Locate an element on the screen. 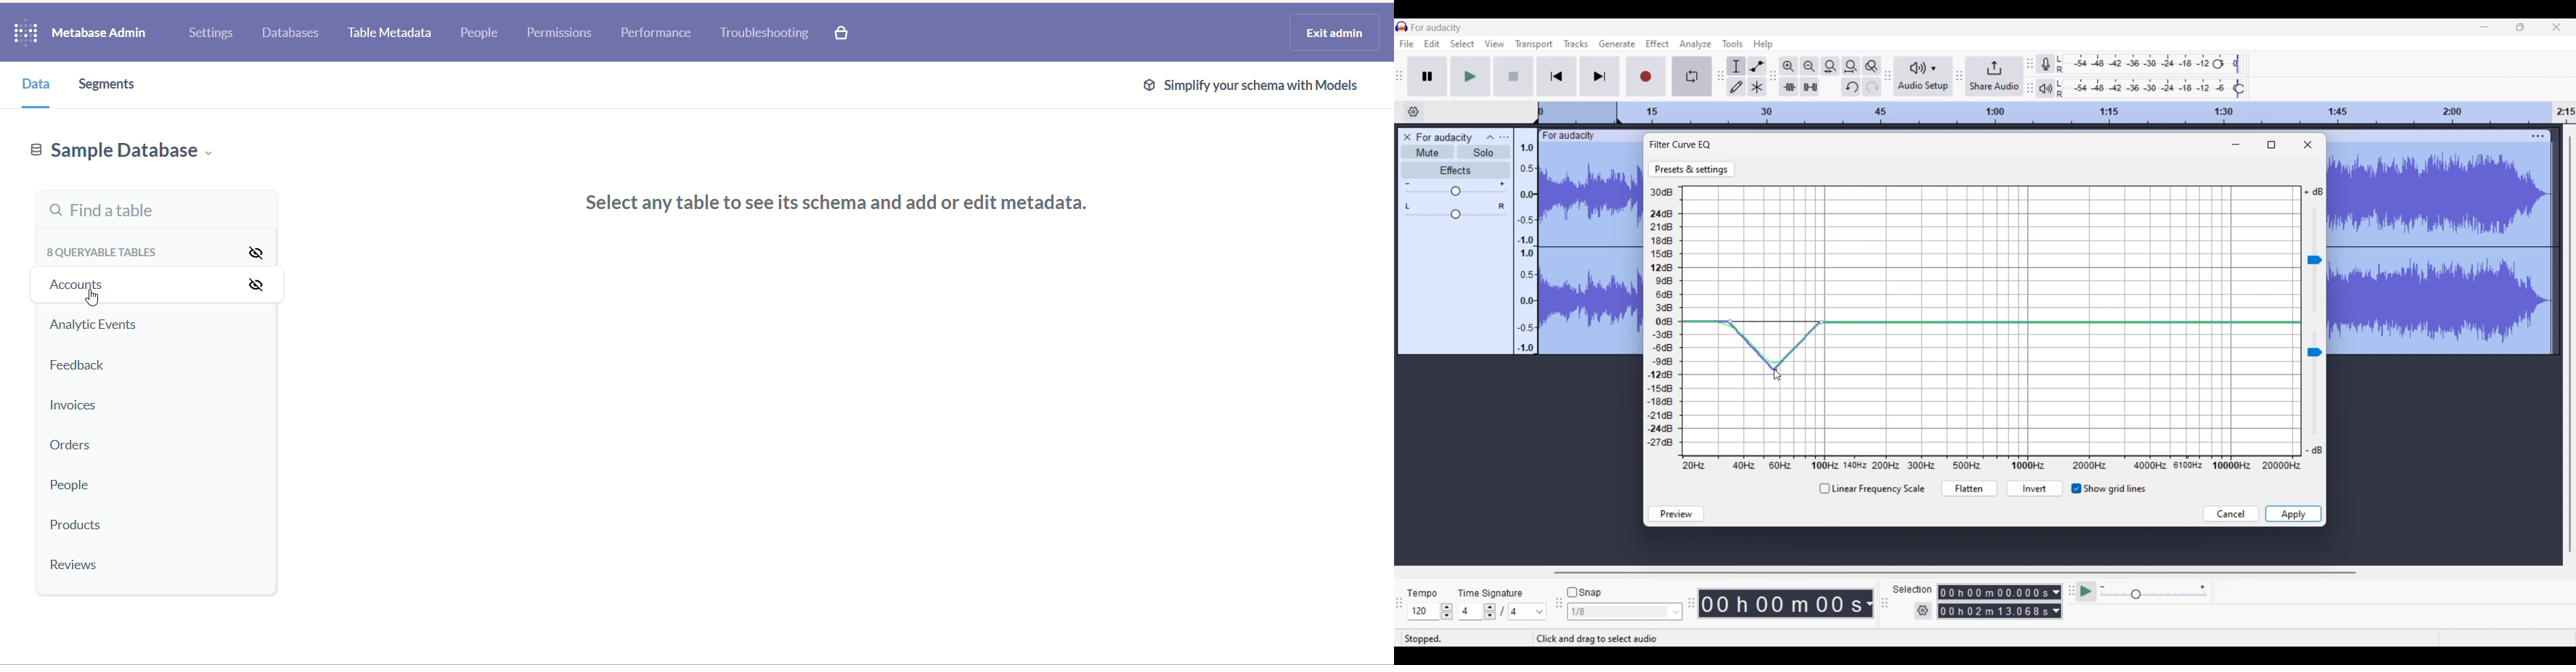 The width and height of the screenshot is (2576, 672). Type in tempo is located at coordinates (1423, 611).